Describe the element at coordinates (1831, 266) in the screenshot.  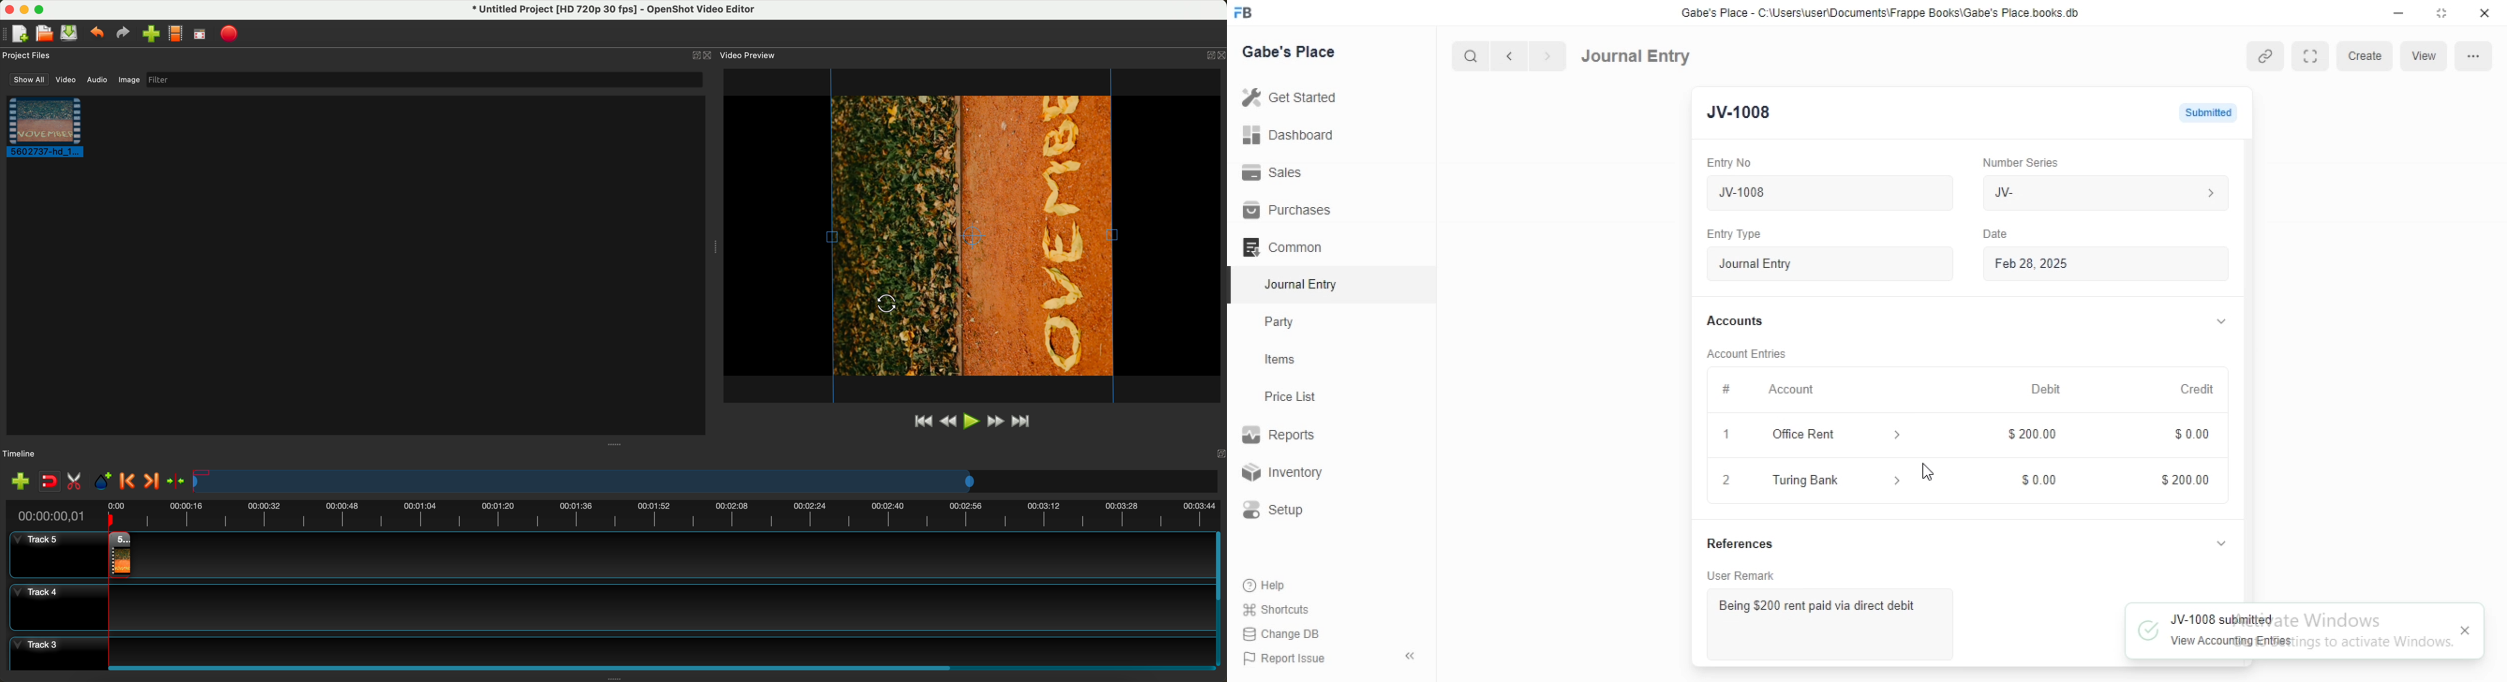
I see `Journal Entry` at that location.